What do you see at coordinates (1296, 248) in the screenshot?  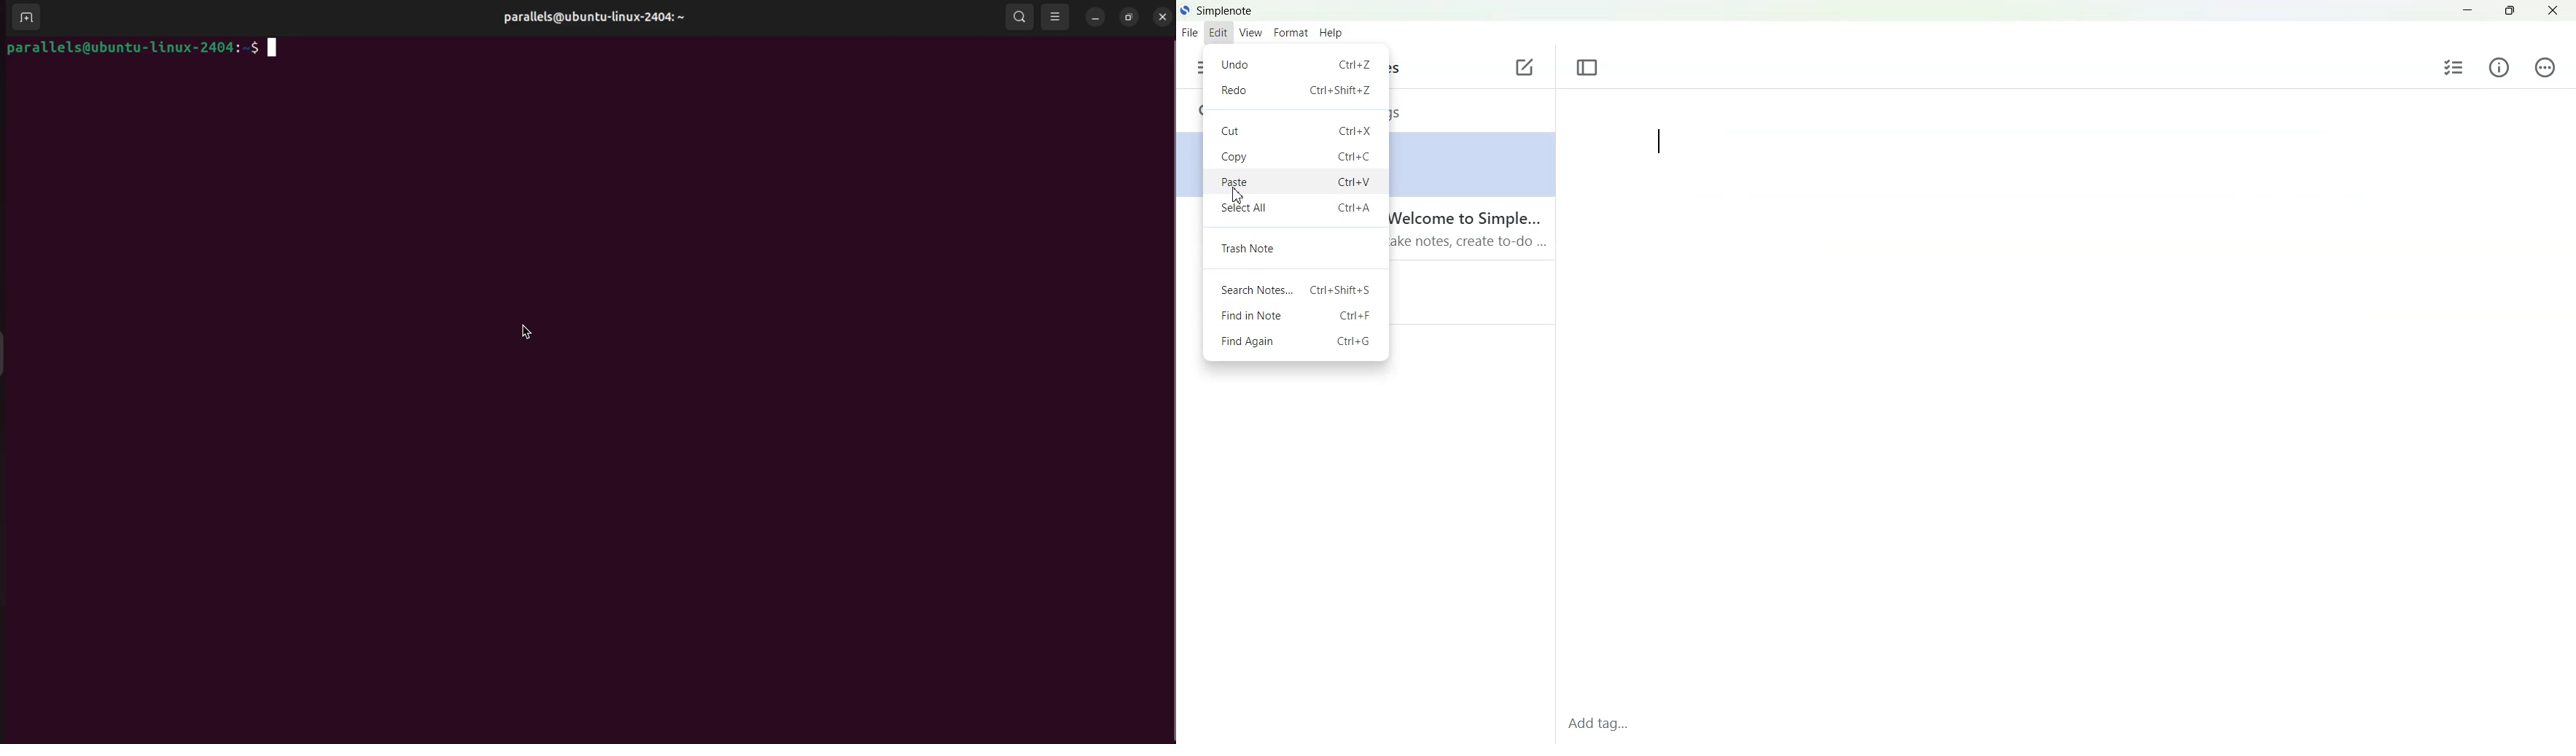 I see `Trash Notes` at bounding box center [1296, 248].